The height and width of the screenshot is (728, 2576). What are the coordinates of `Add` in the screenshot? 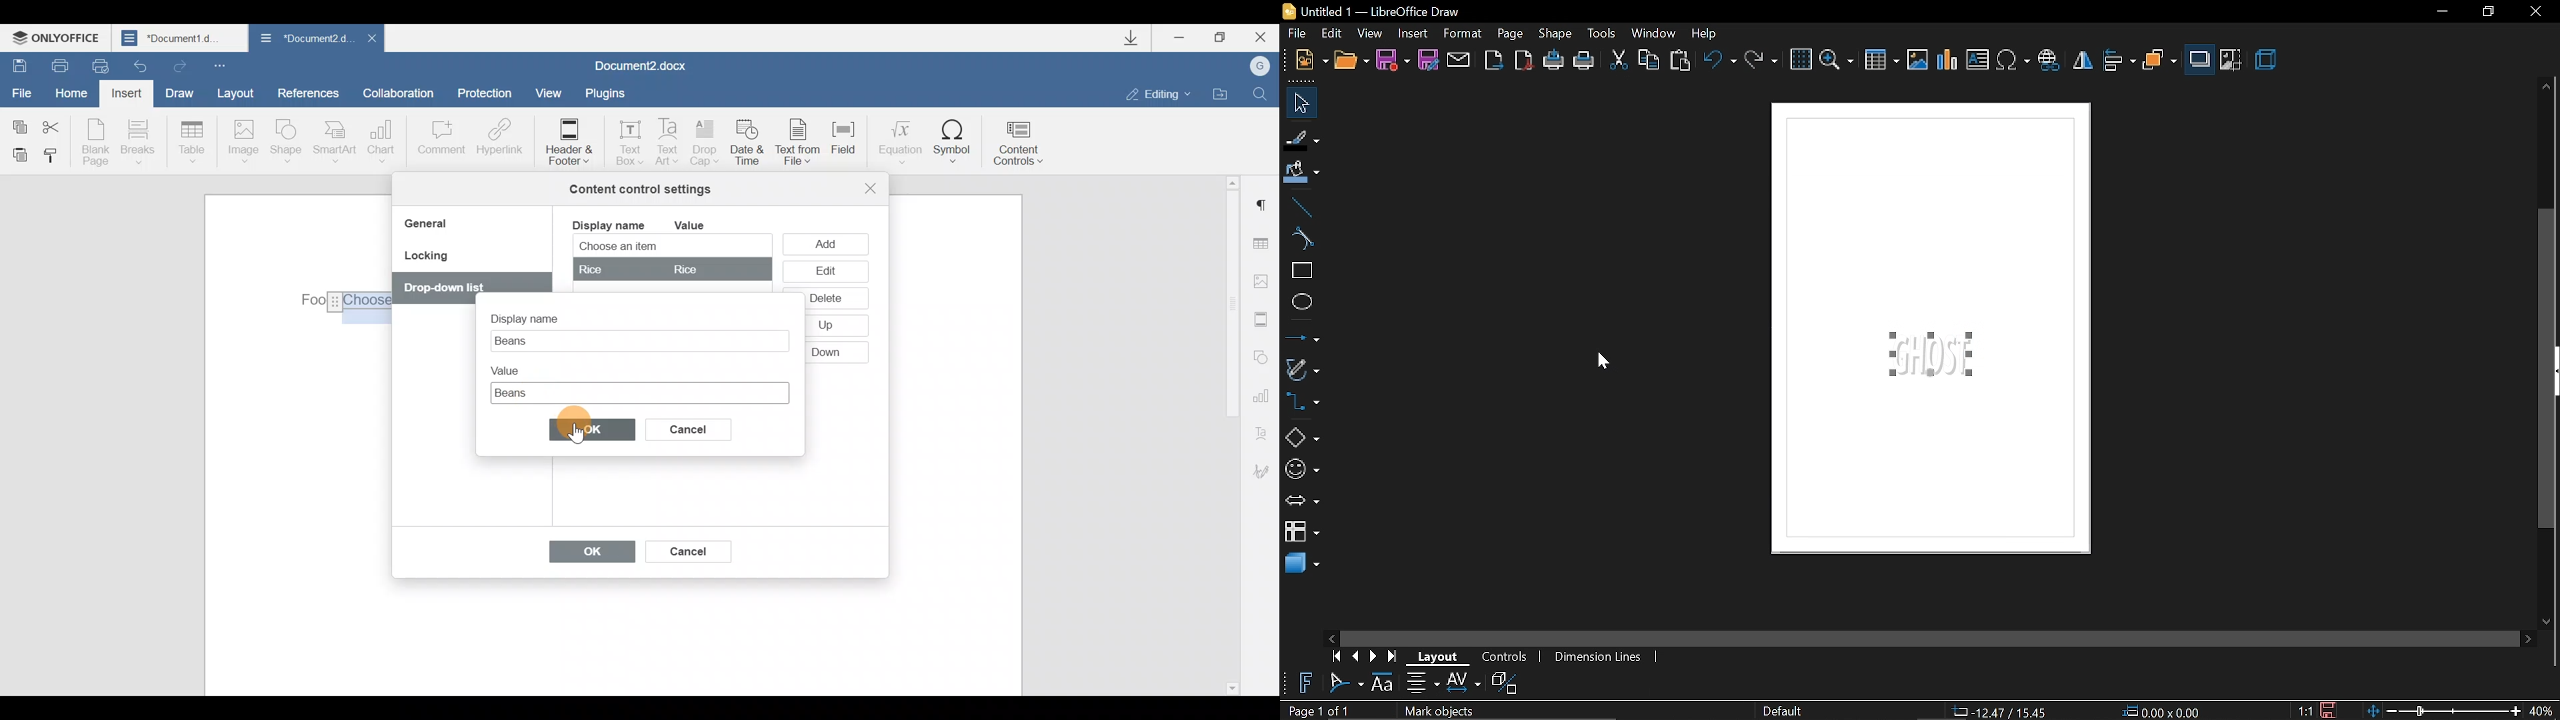 It's located at (829, 243).